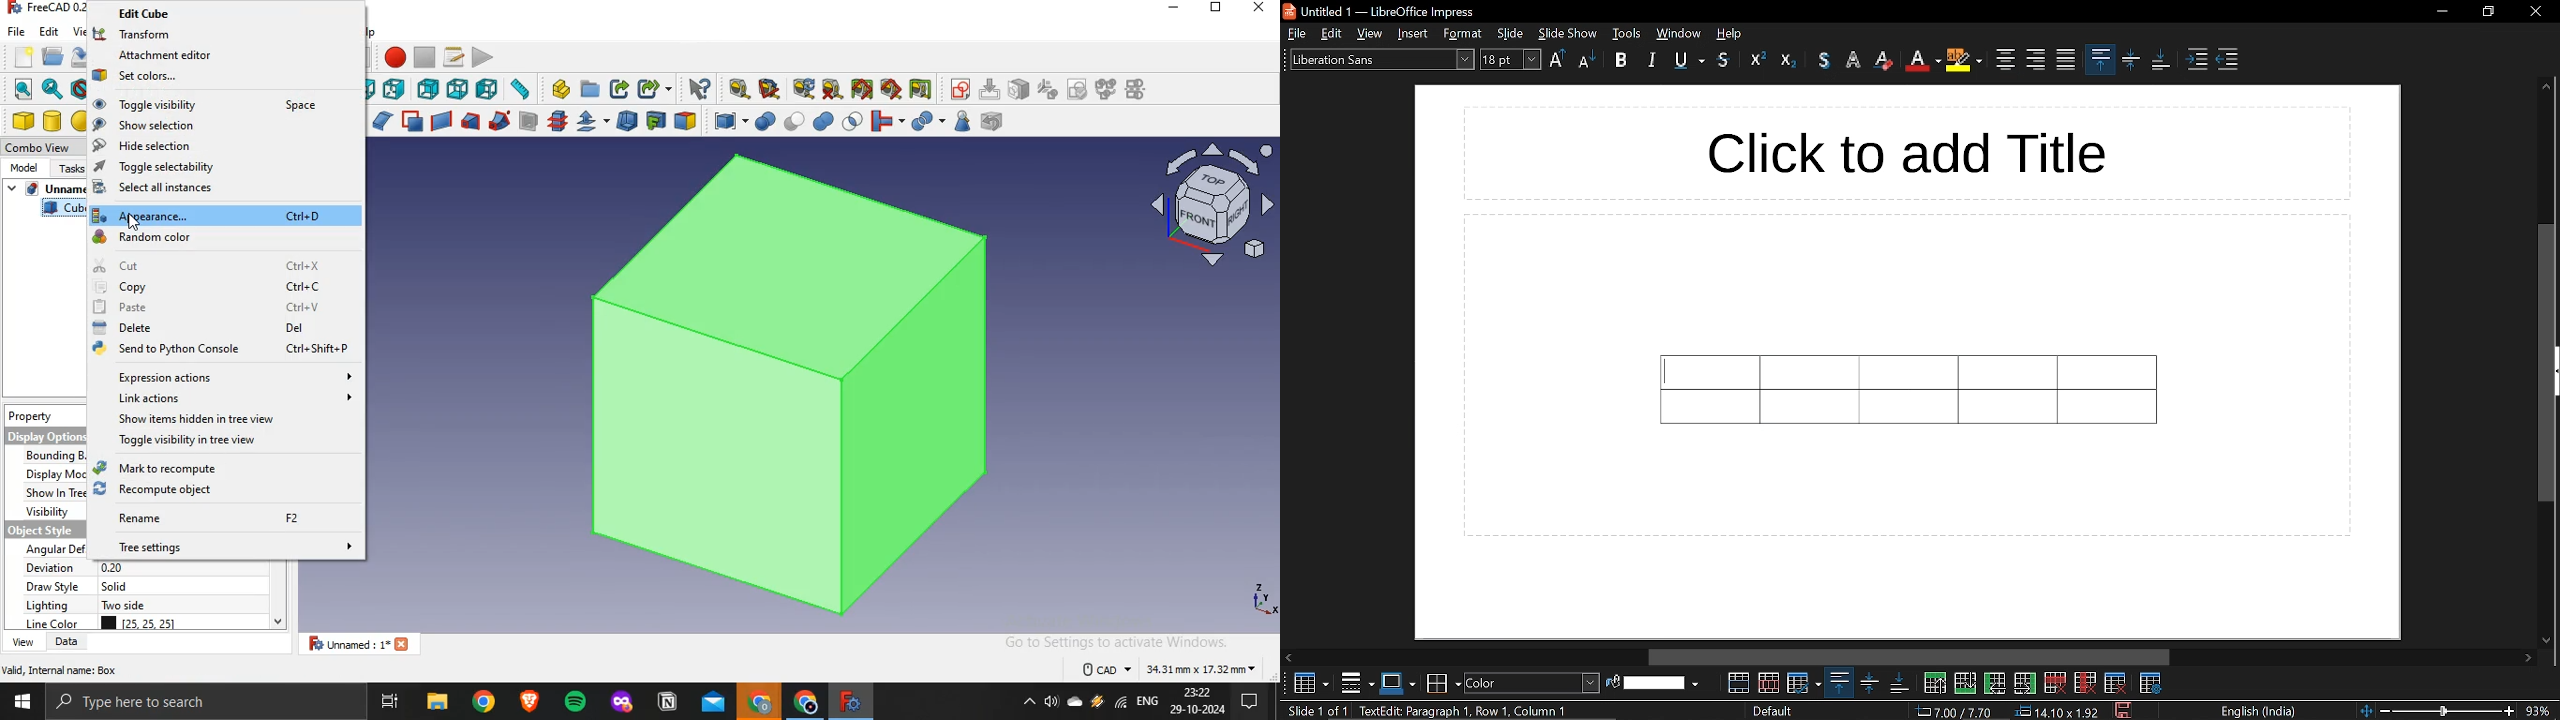 This screenshot has width=2576, height=728. What do you see at coordinates (1956, 712) in the screenshot?
I see `cursor co-ordinate` at bounding box center [1956, 712].